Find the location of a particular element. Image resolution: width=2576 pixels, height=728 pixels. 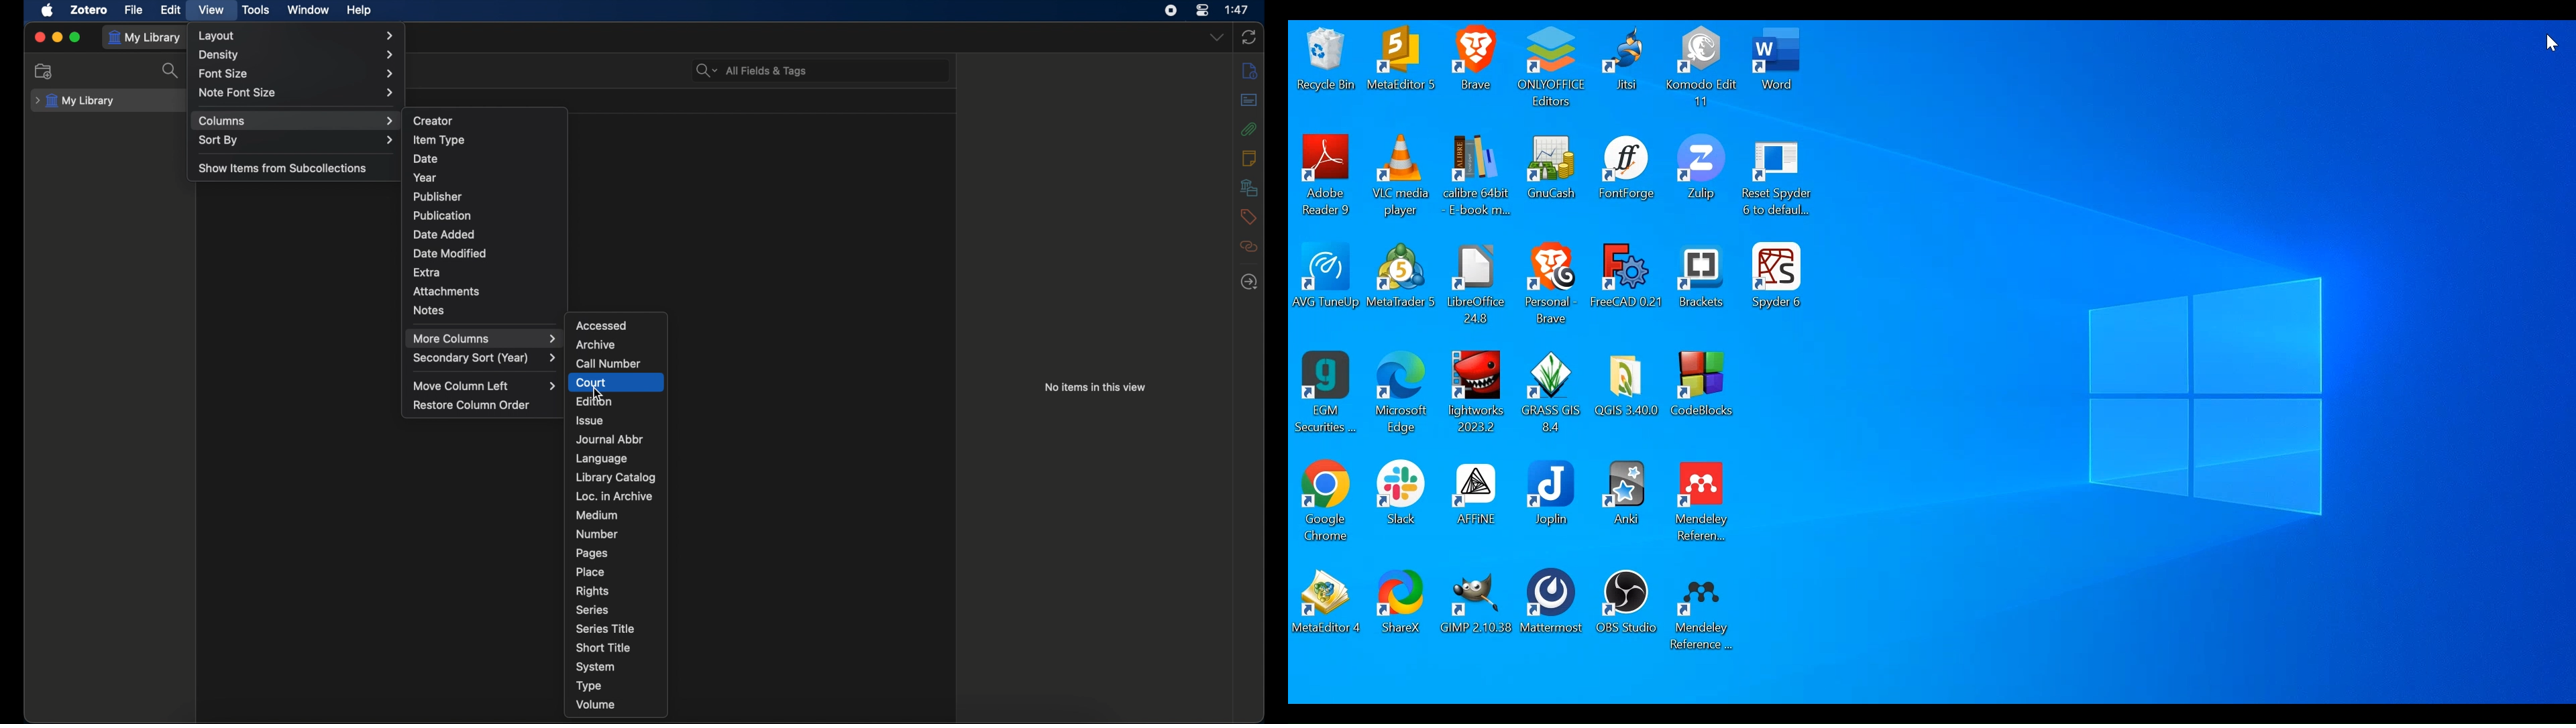

libraries is located at coordinates (1249, 187).